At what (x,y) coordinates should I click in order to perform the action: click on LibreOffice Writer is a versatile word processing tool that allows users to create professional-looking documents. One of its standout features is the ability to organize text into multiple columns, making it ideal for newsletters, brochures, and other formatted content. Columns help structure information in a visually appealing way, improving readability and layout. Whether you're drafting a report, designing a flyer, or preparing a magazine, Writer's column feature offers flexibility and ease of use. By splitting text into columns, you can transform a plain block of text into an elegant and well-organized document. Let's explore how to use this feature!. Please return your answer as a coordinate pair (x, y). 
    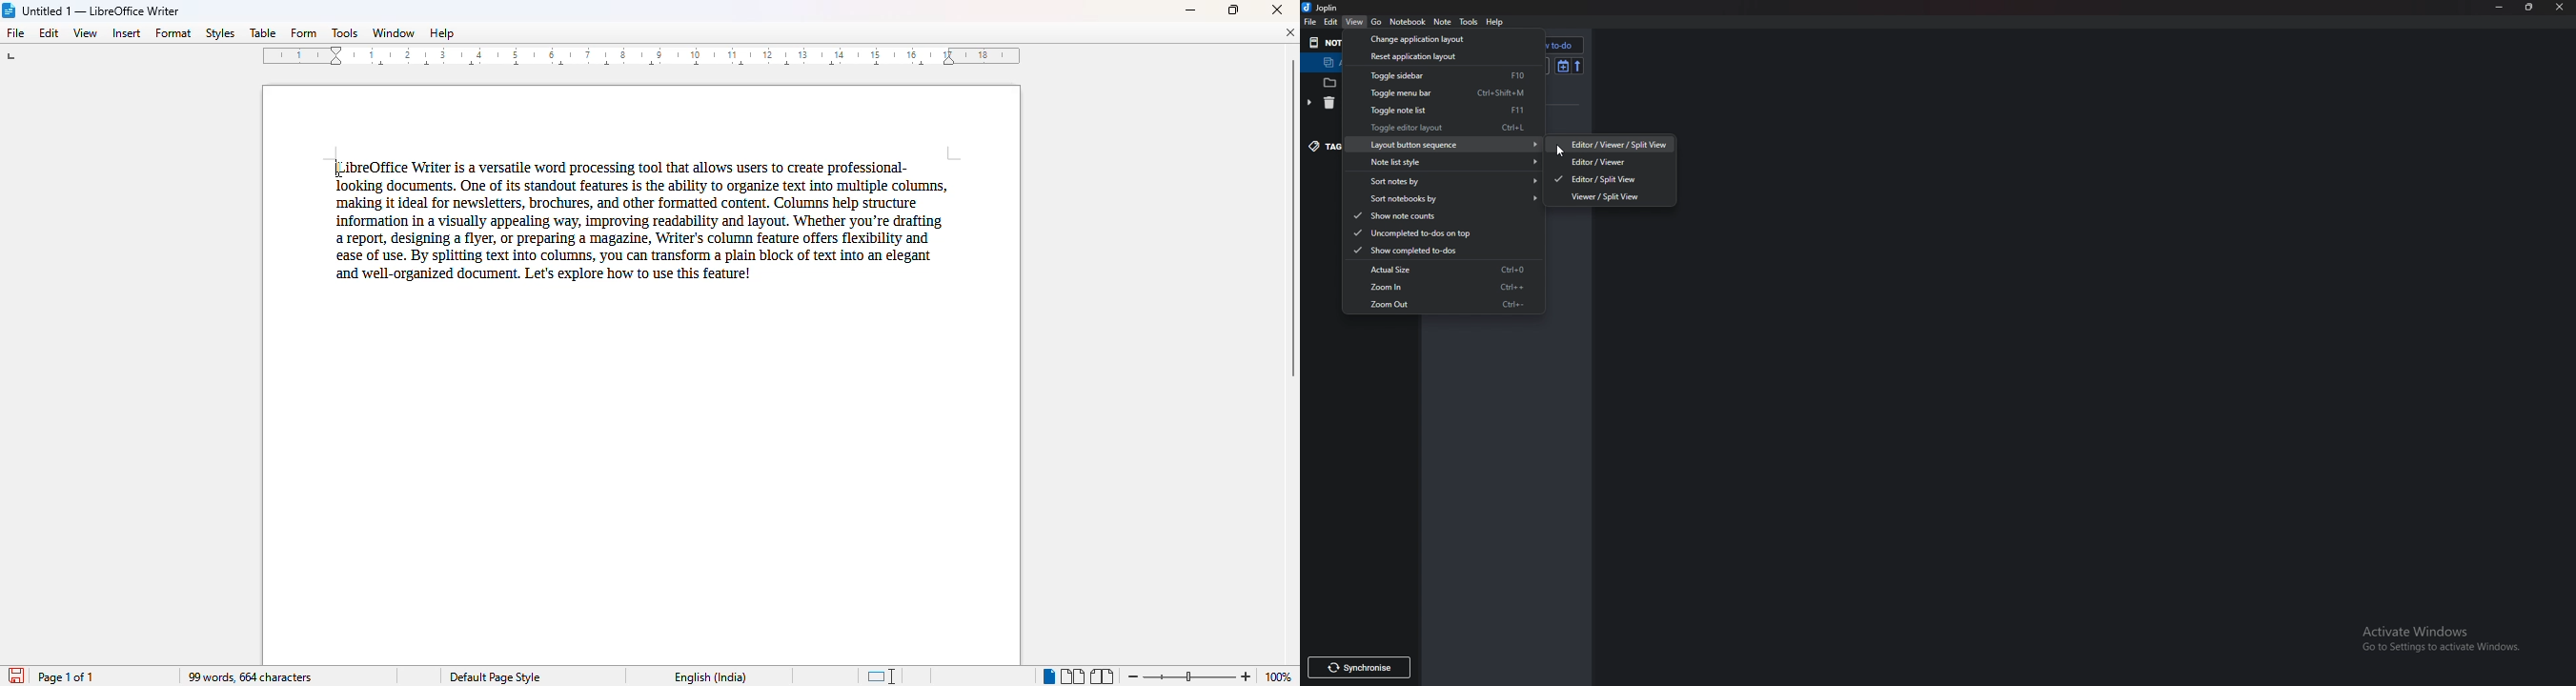
    Looking at the image, I should click on (636, 214).